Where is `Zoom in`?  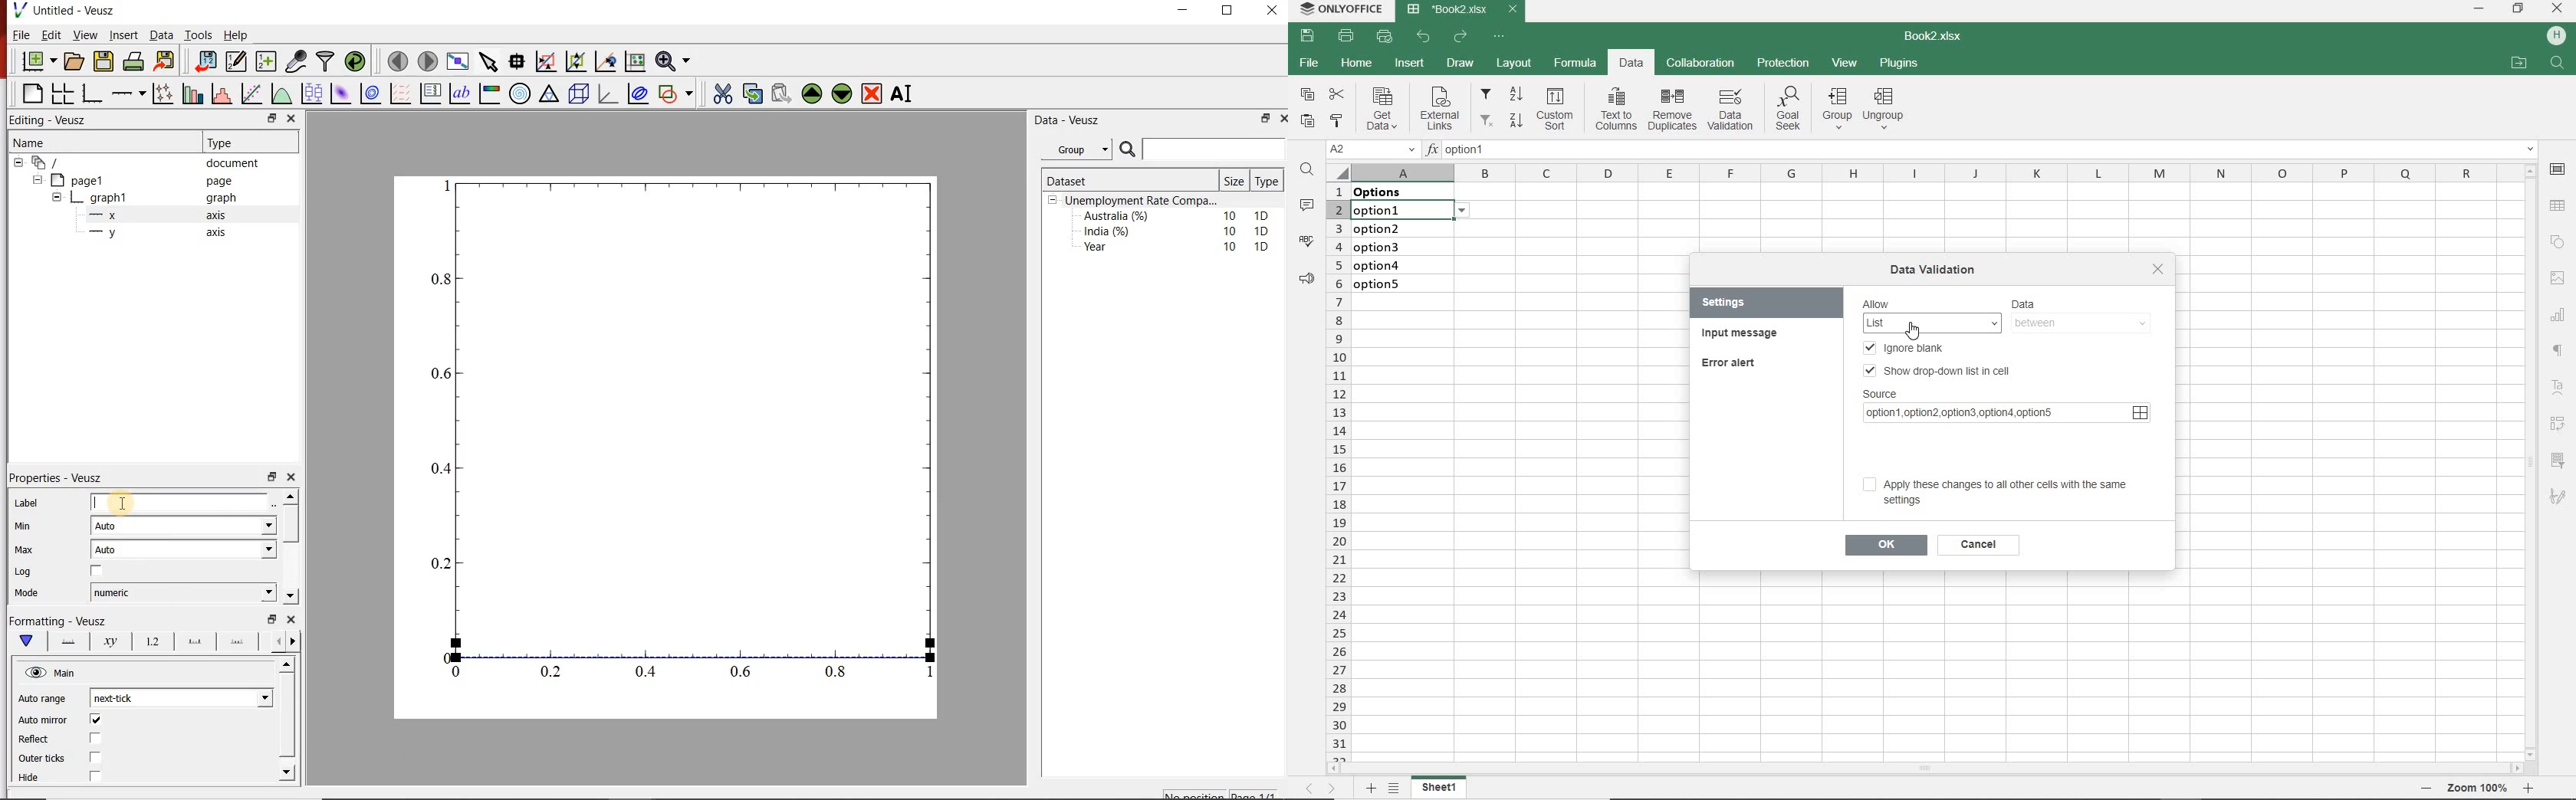 Zoom in is located at coordinates (2531, 790).